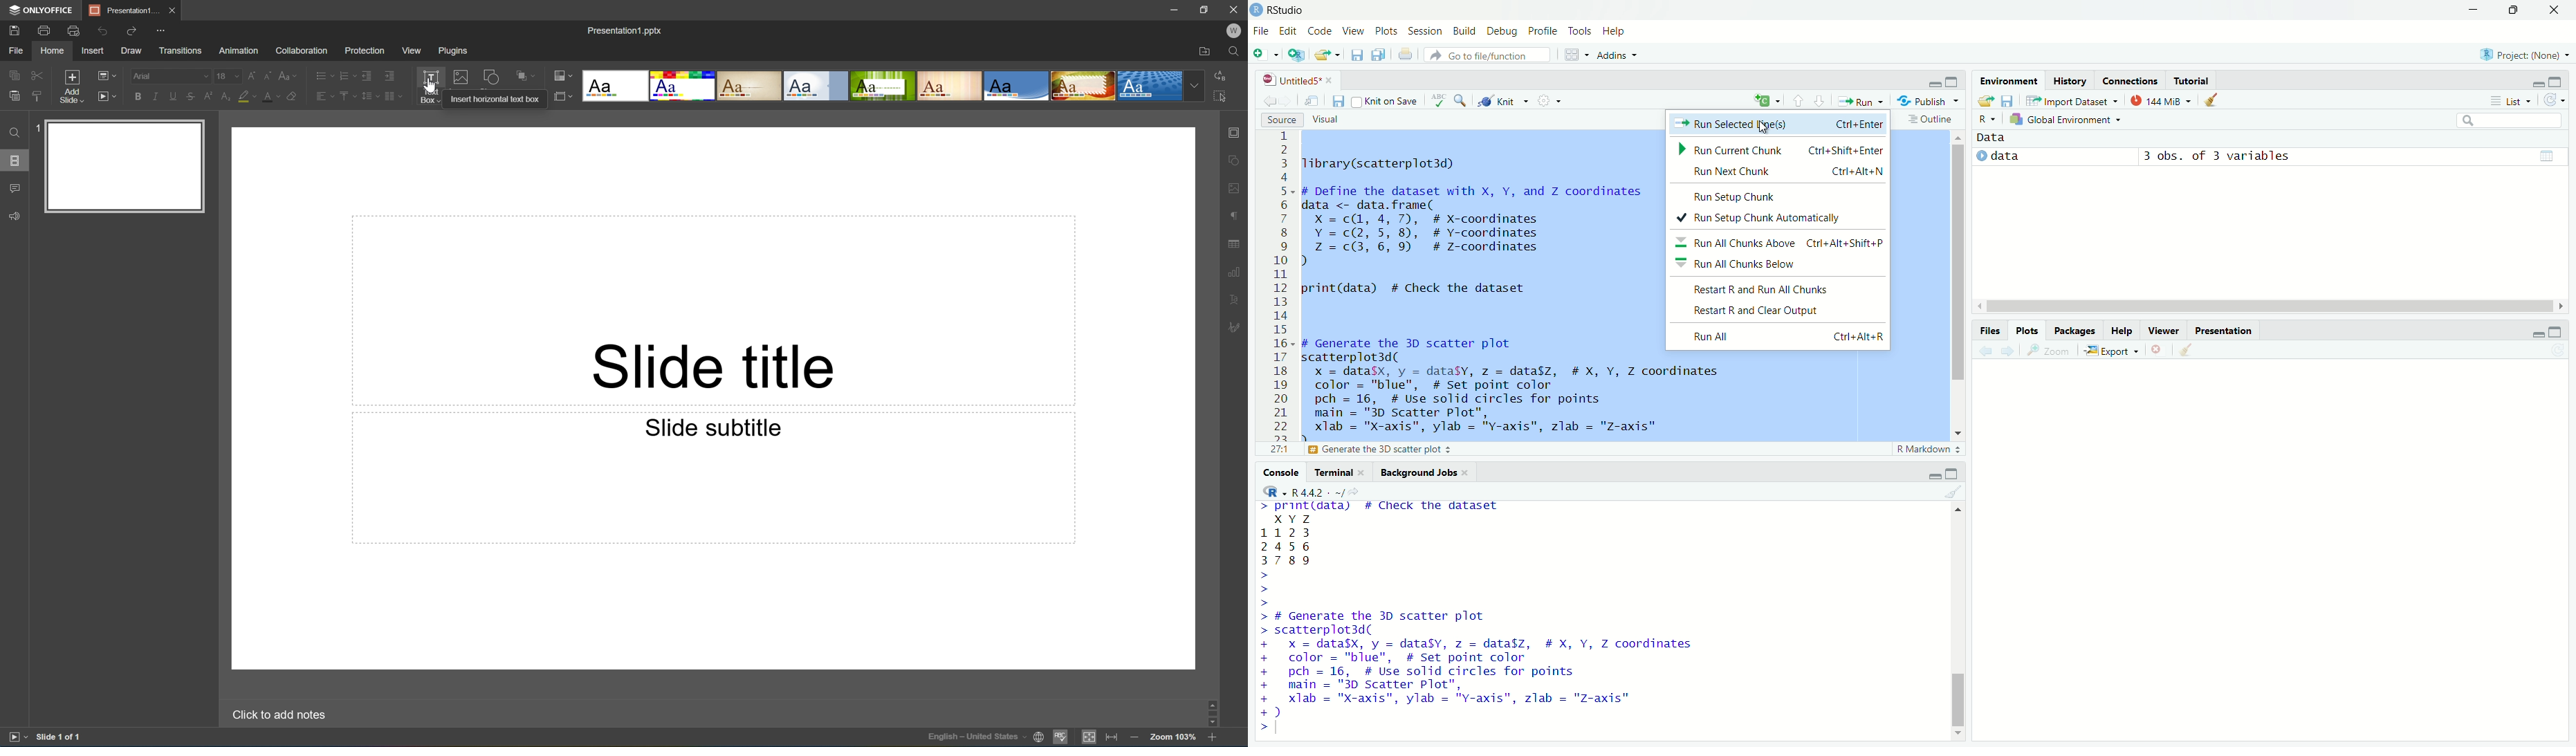  I want to click on Restart R and Run All Chunks, so click(1763, 290).